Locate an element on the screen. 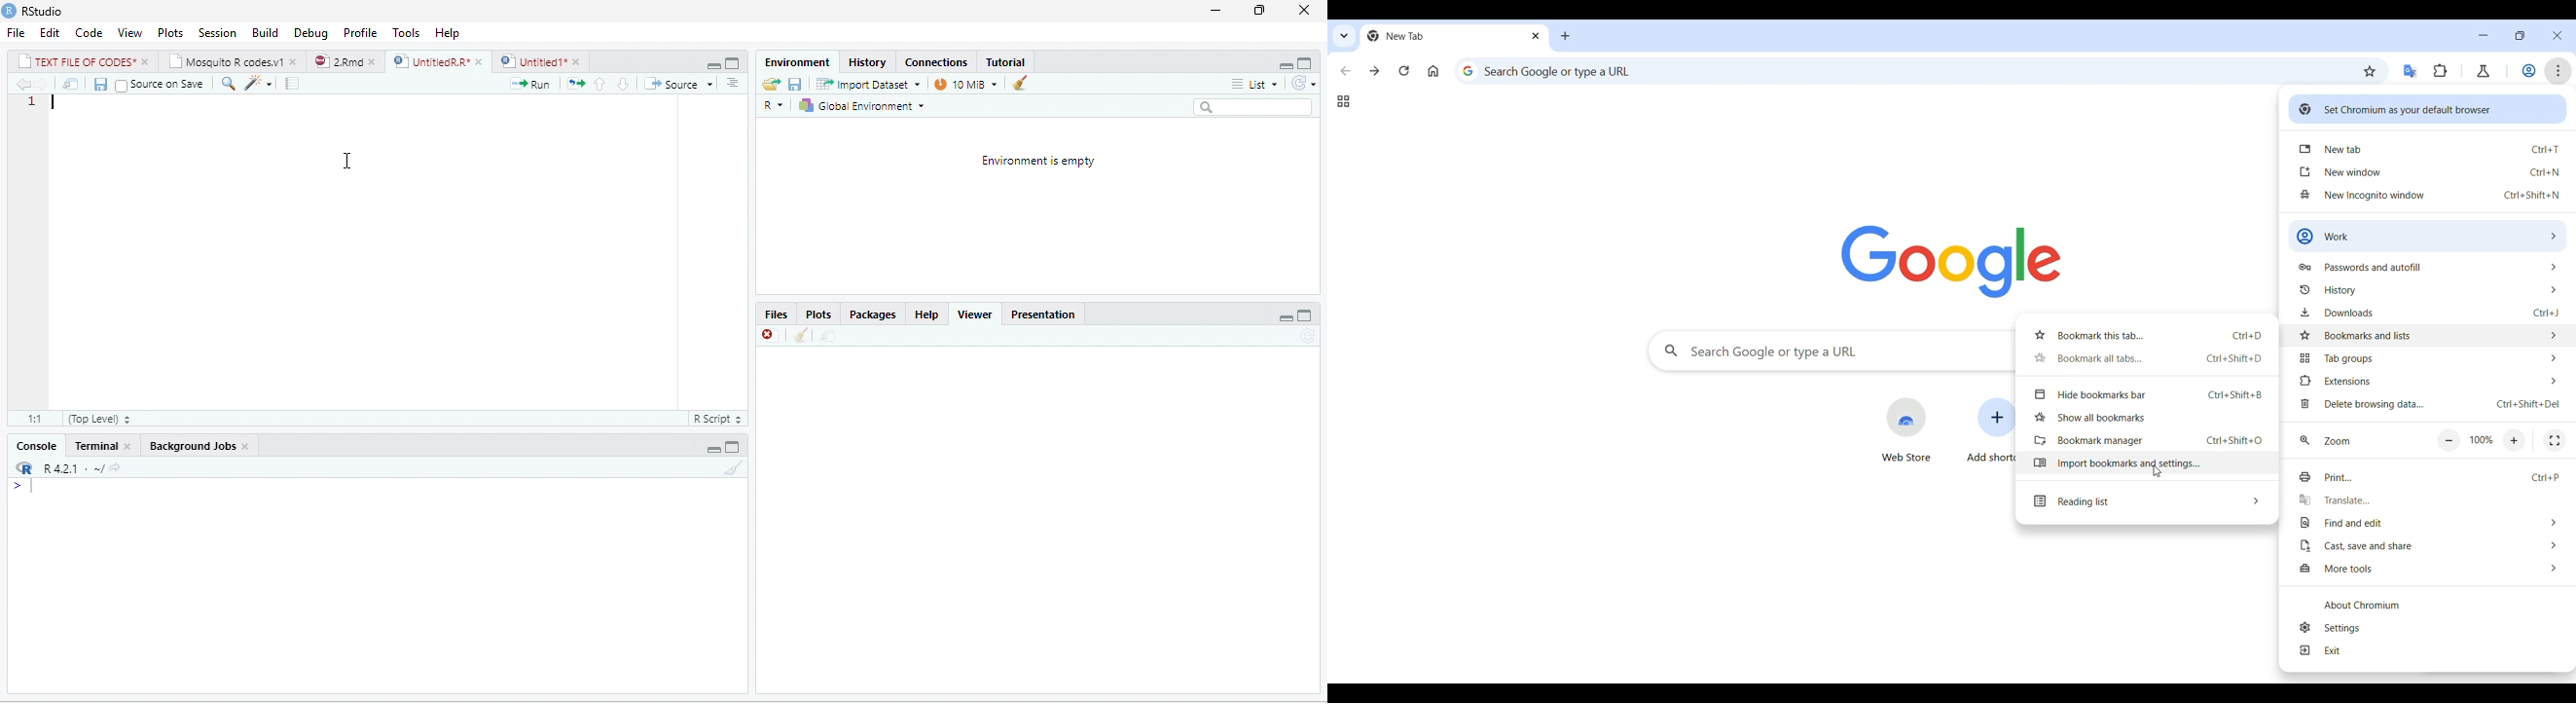 This screenshot has height=728, width=2576. ‘Mosquito R codes.v1 is located at coordinates (226, 60).